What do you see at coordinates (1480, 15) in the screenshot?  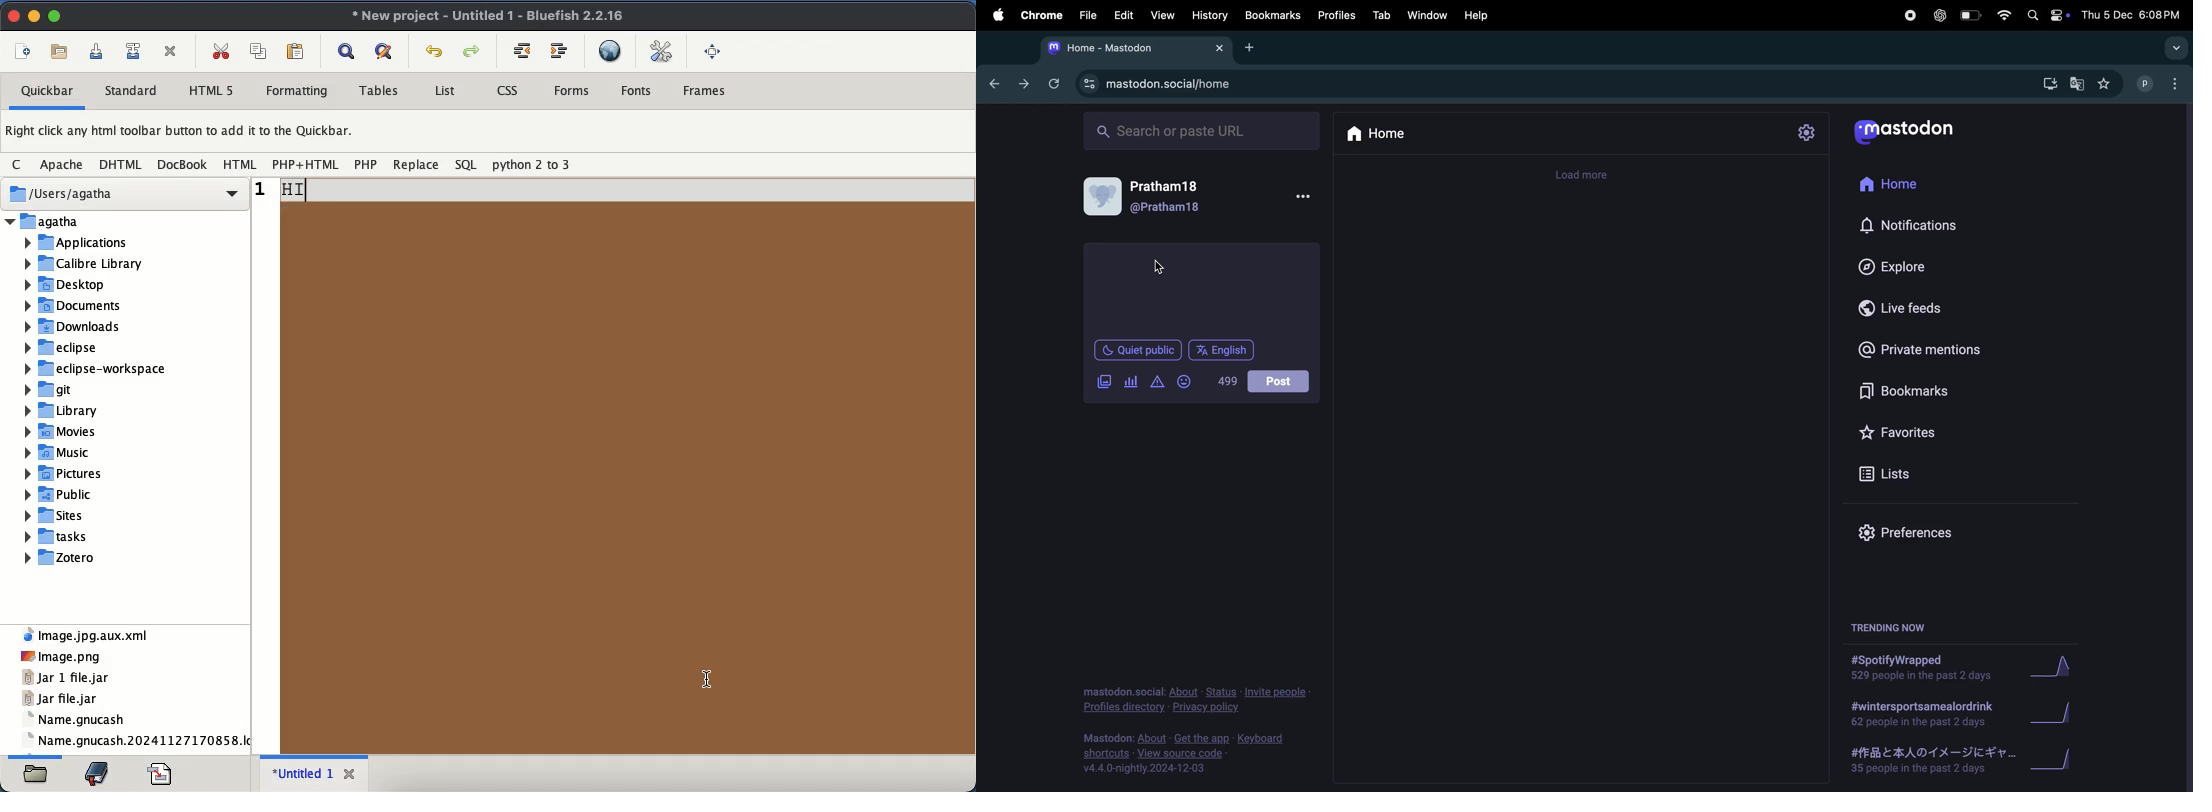 I see `help` at bounding box center [1480, 15].